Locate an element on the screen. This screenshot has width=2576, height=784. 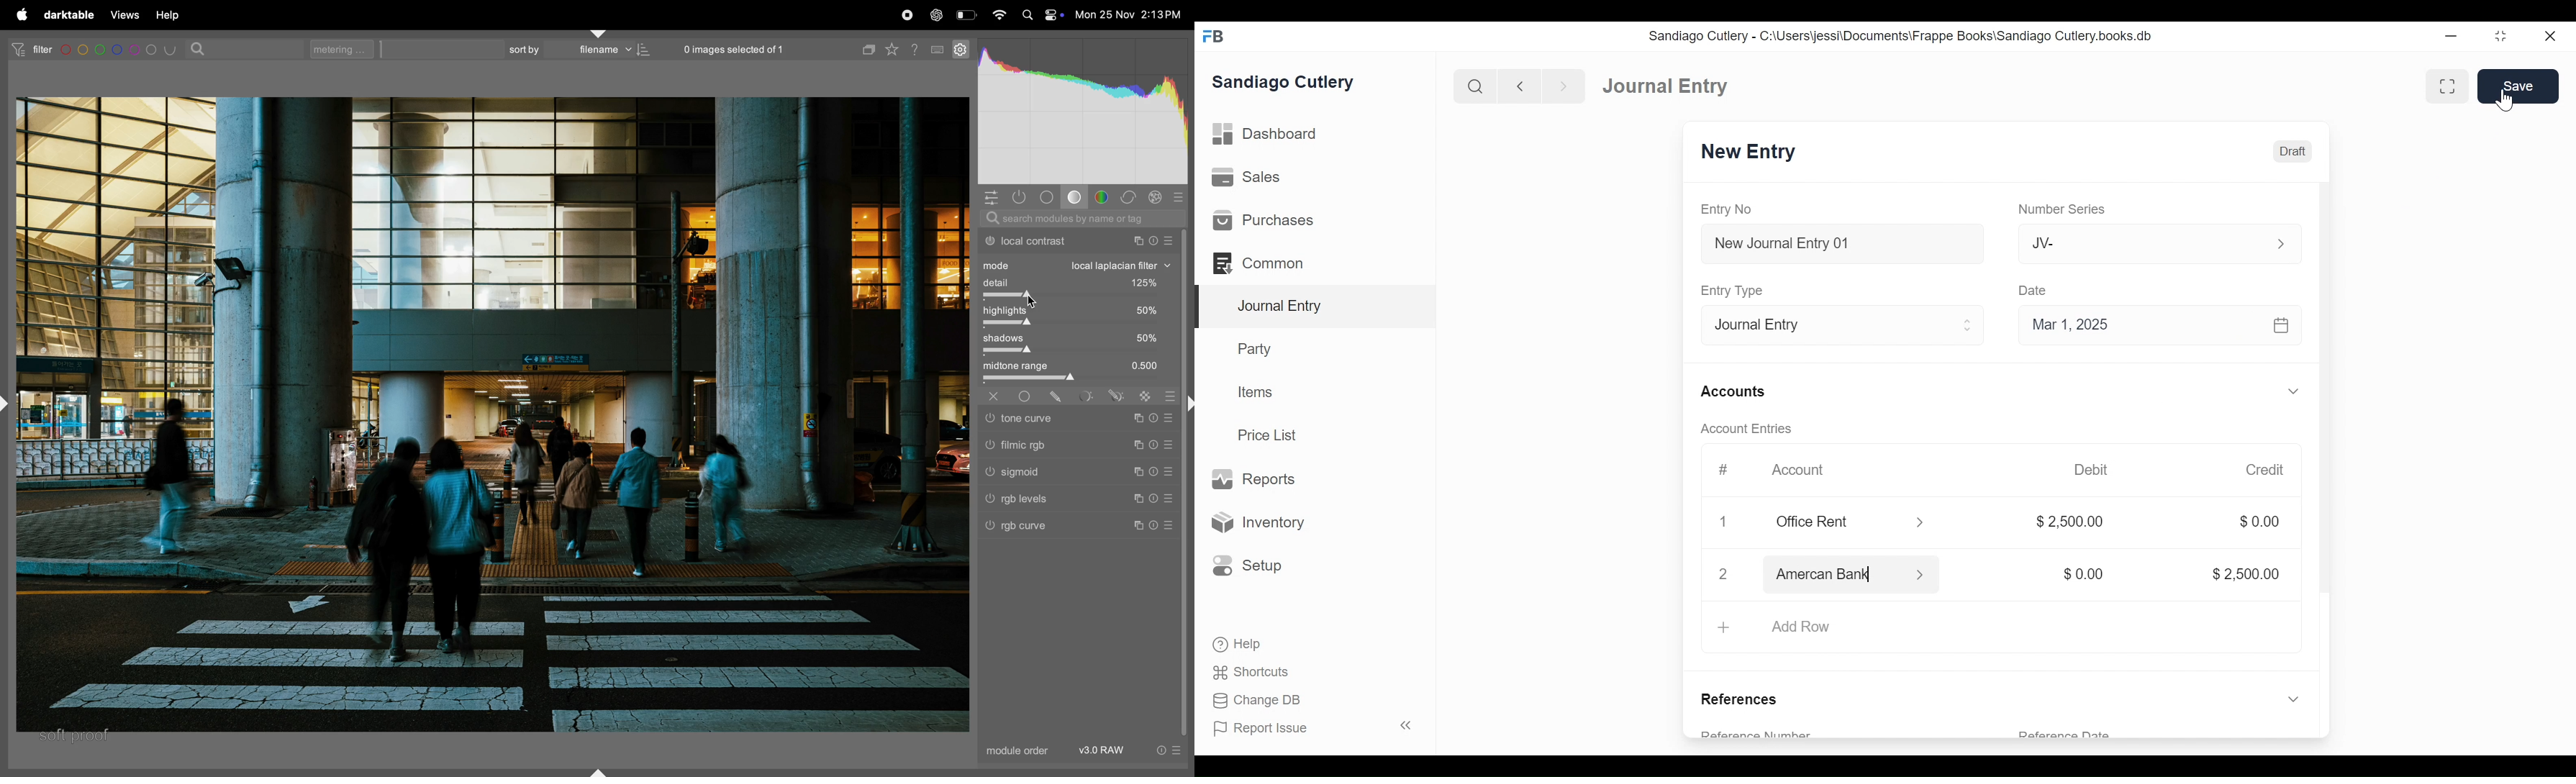
Change DB is located at coordinates (1251, 701).